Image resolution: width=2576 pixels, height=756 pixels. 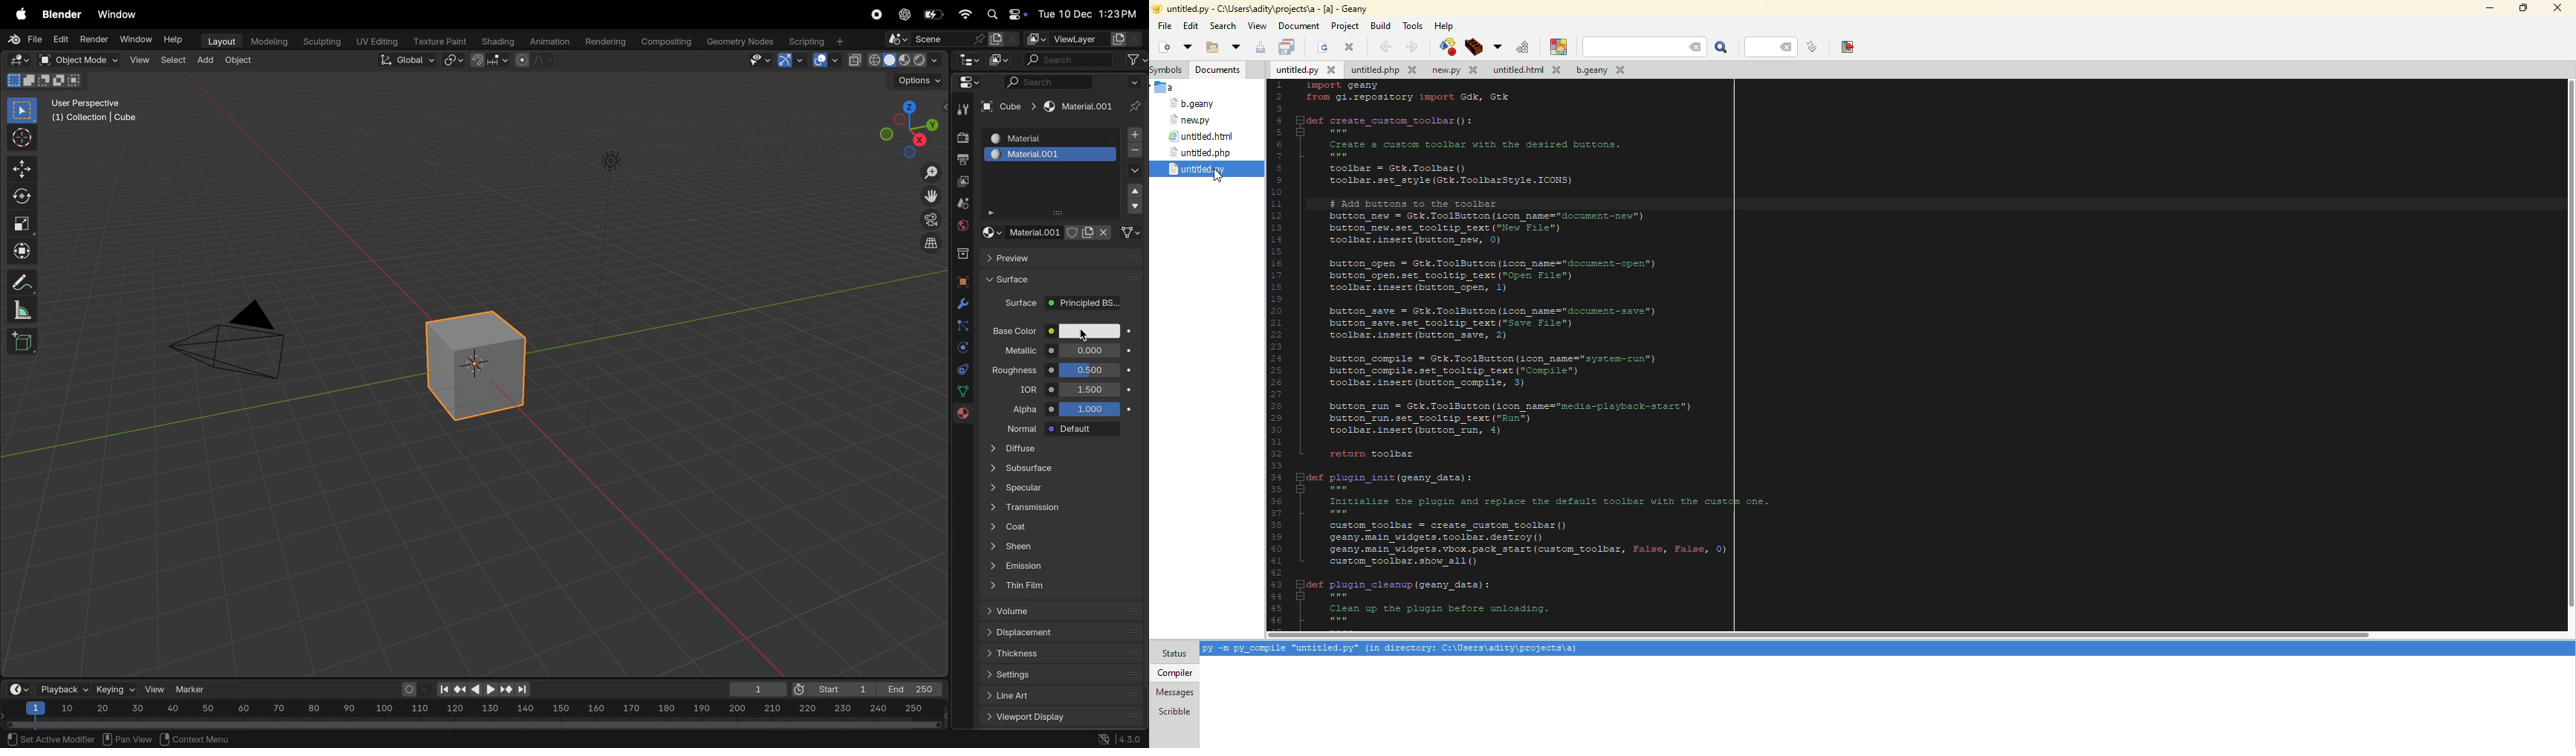 I want to click on move, so click(x=21, y=169).